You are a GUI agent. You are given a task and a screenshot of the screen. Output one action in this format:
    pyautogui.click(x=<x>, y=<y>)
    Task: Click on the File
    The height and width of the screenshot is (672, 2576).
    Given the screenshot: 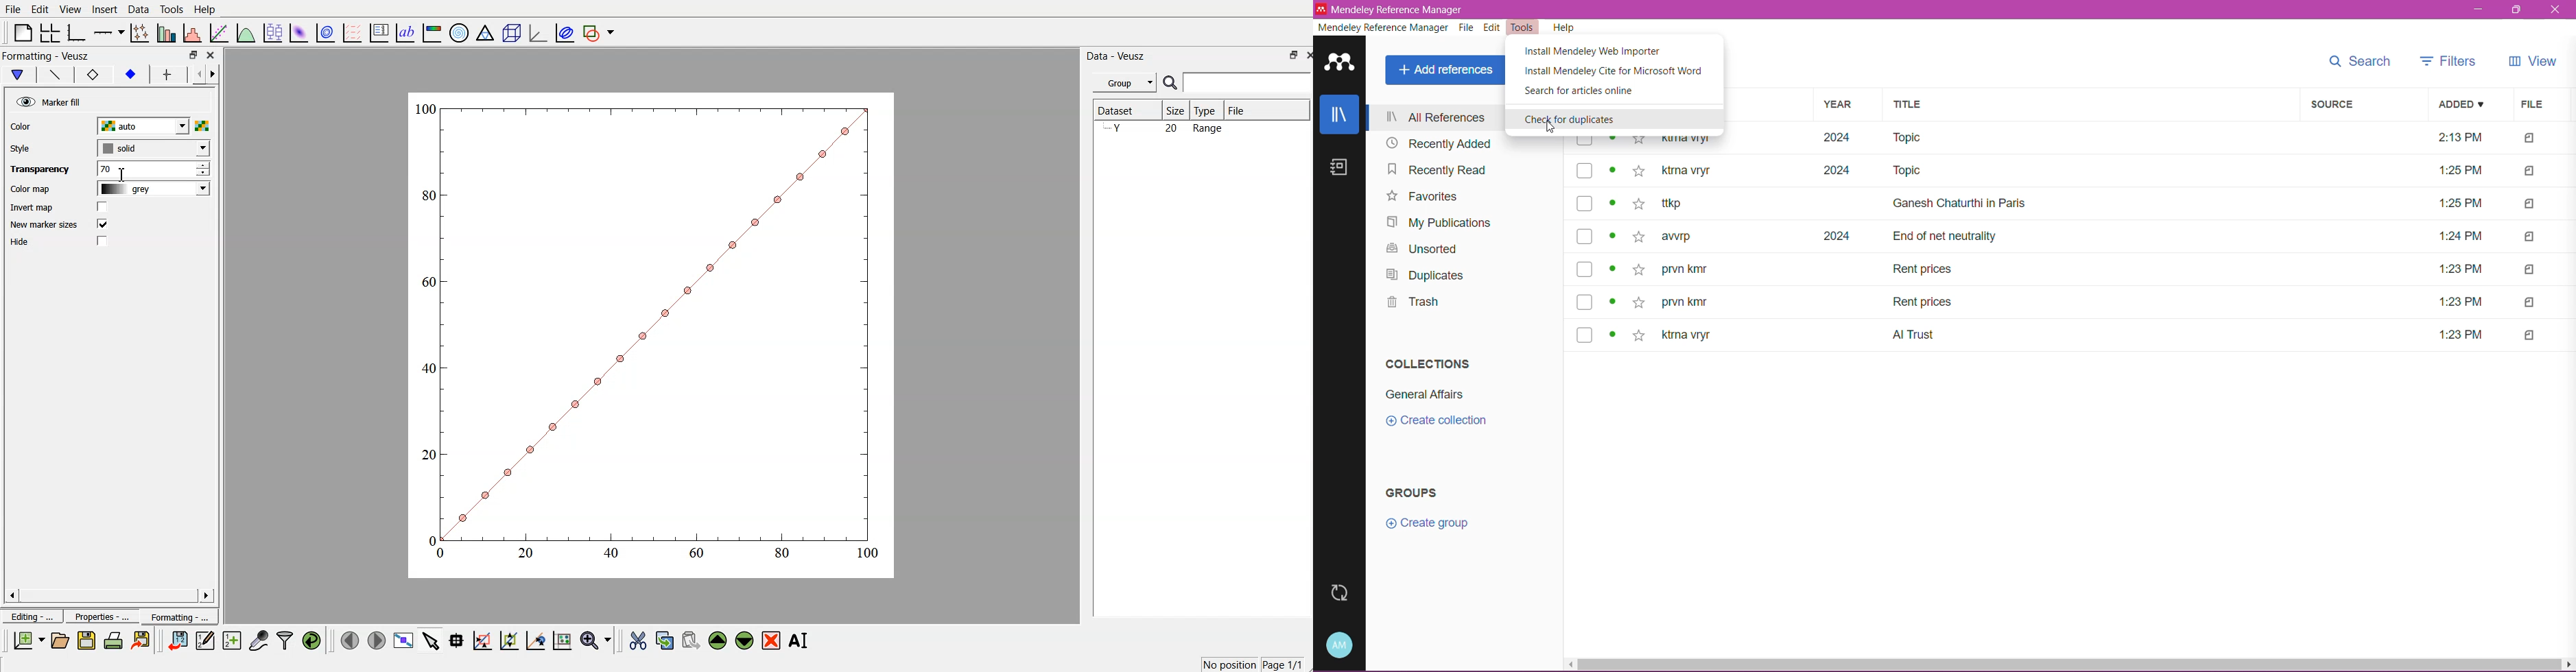 What is the action you would take?
    pyautogui.click(x=13, y=10)
    